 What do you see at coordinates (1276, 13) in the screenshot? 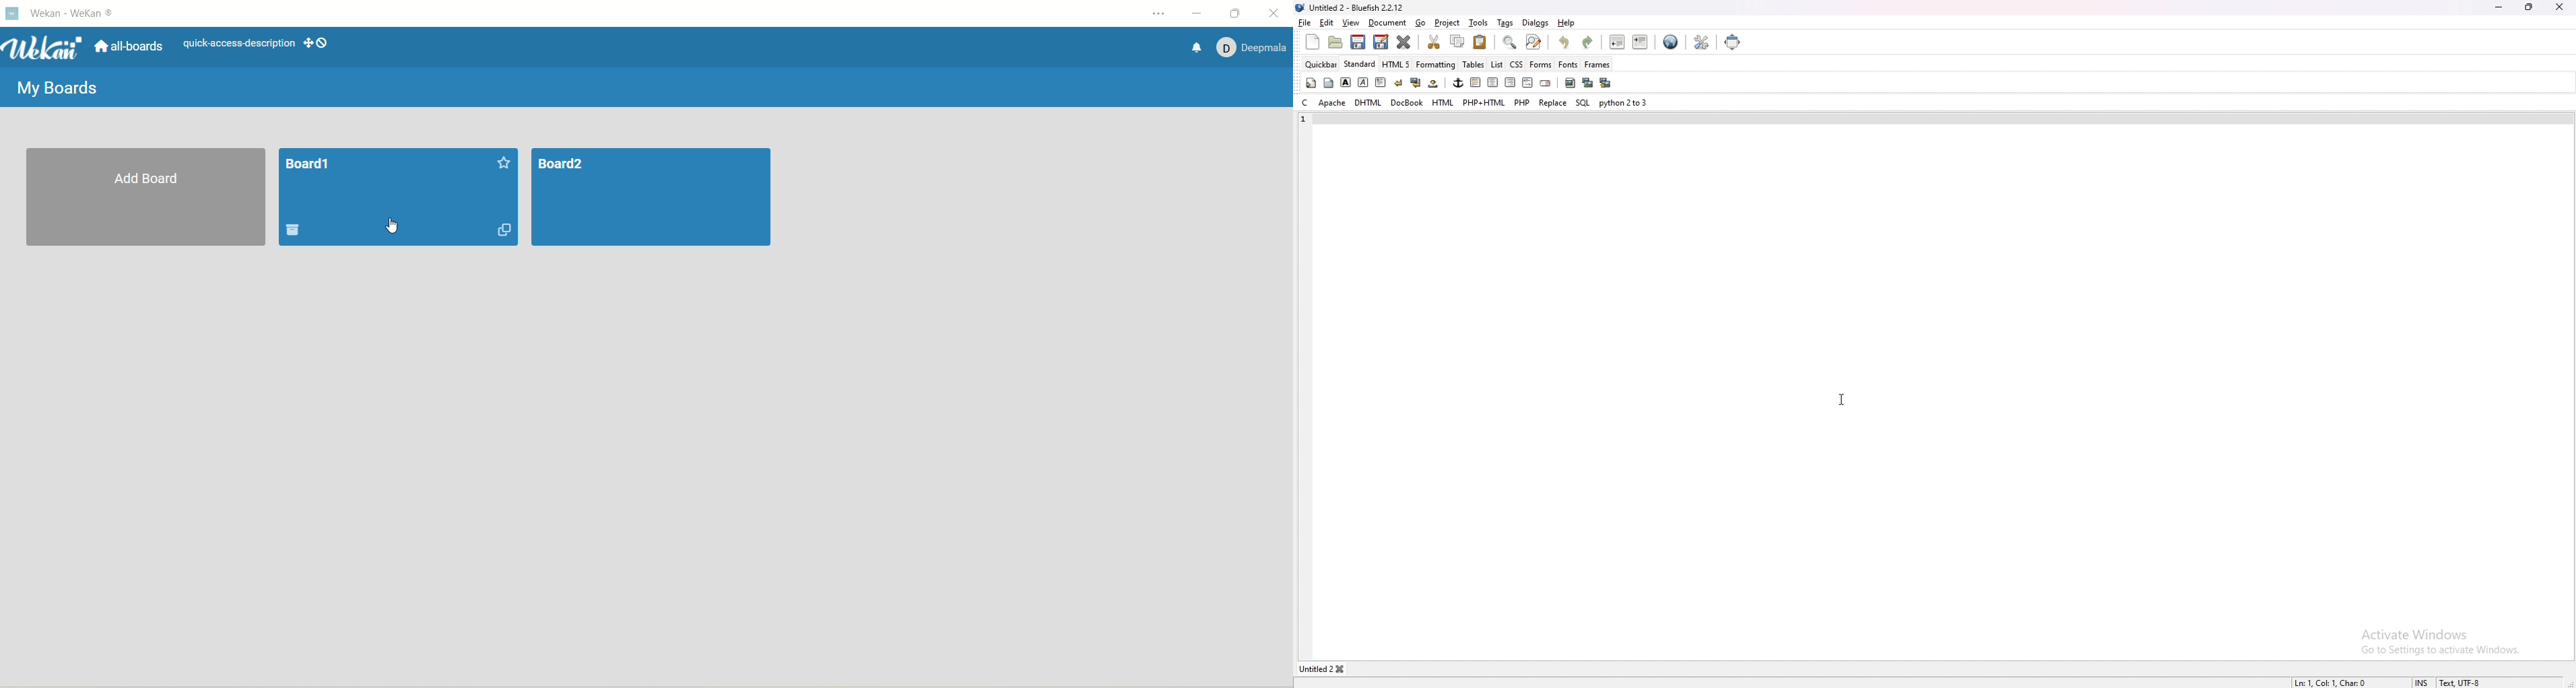
I see `close` at bounding box center [1276, 13].